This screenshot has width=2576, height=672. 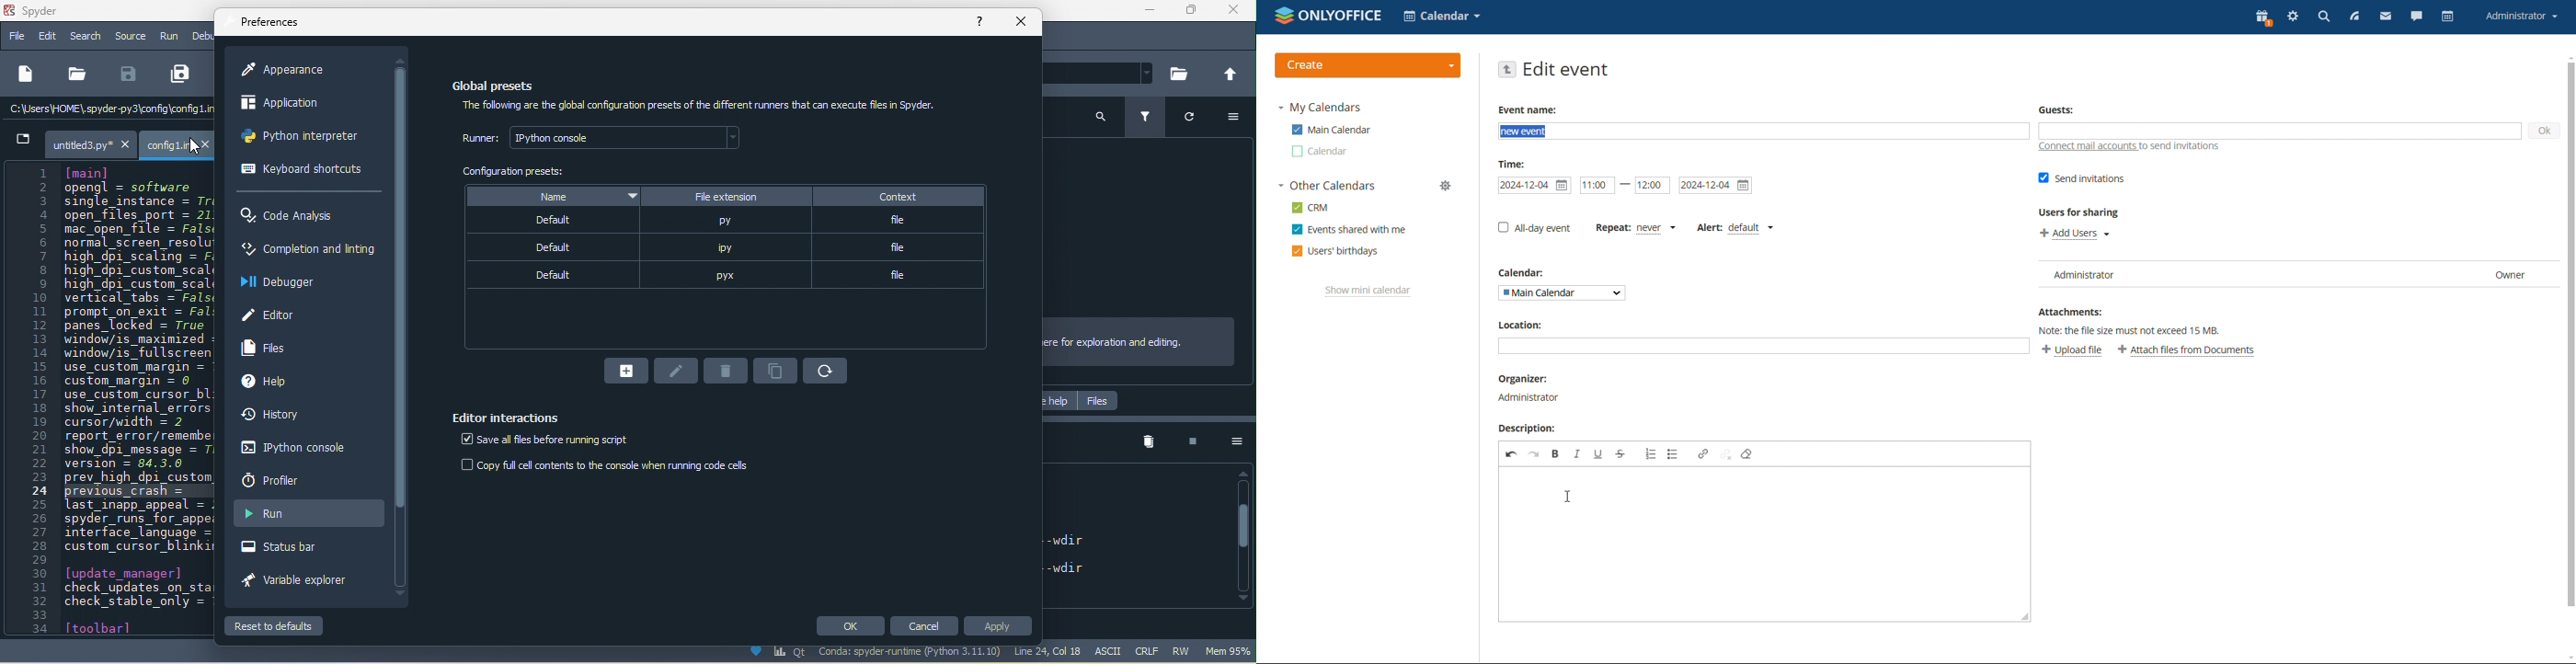 I want to click on c/users\home\spyder, so click(x=78, y=110).